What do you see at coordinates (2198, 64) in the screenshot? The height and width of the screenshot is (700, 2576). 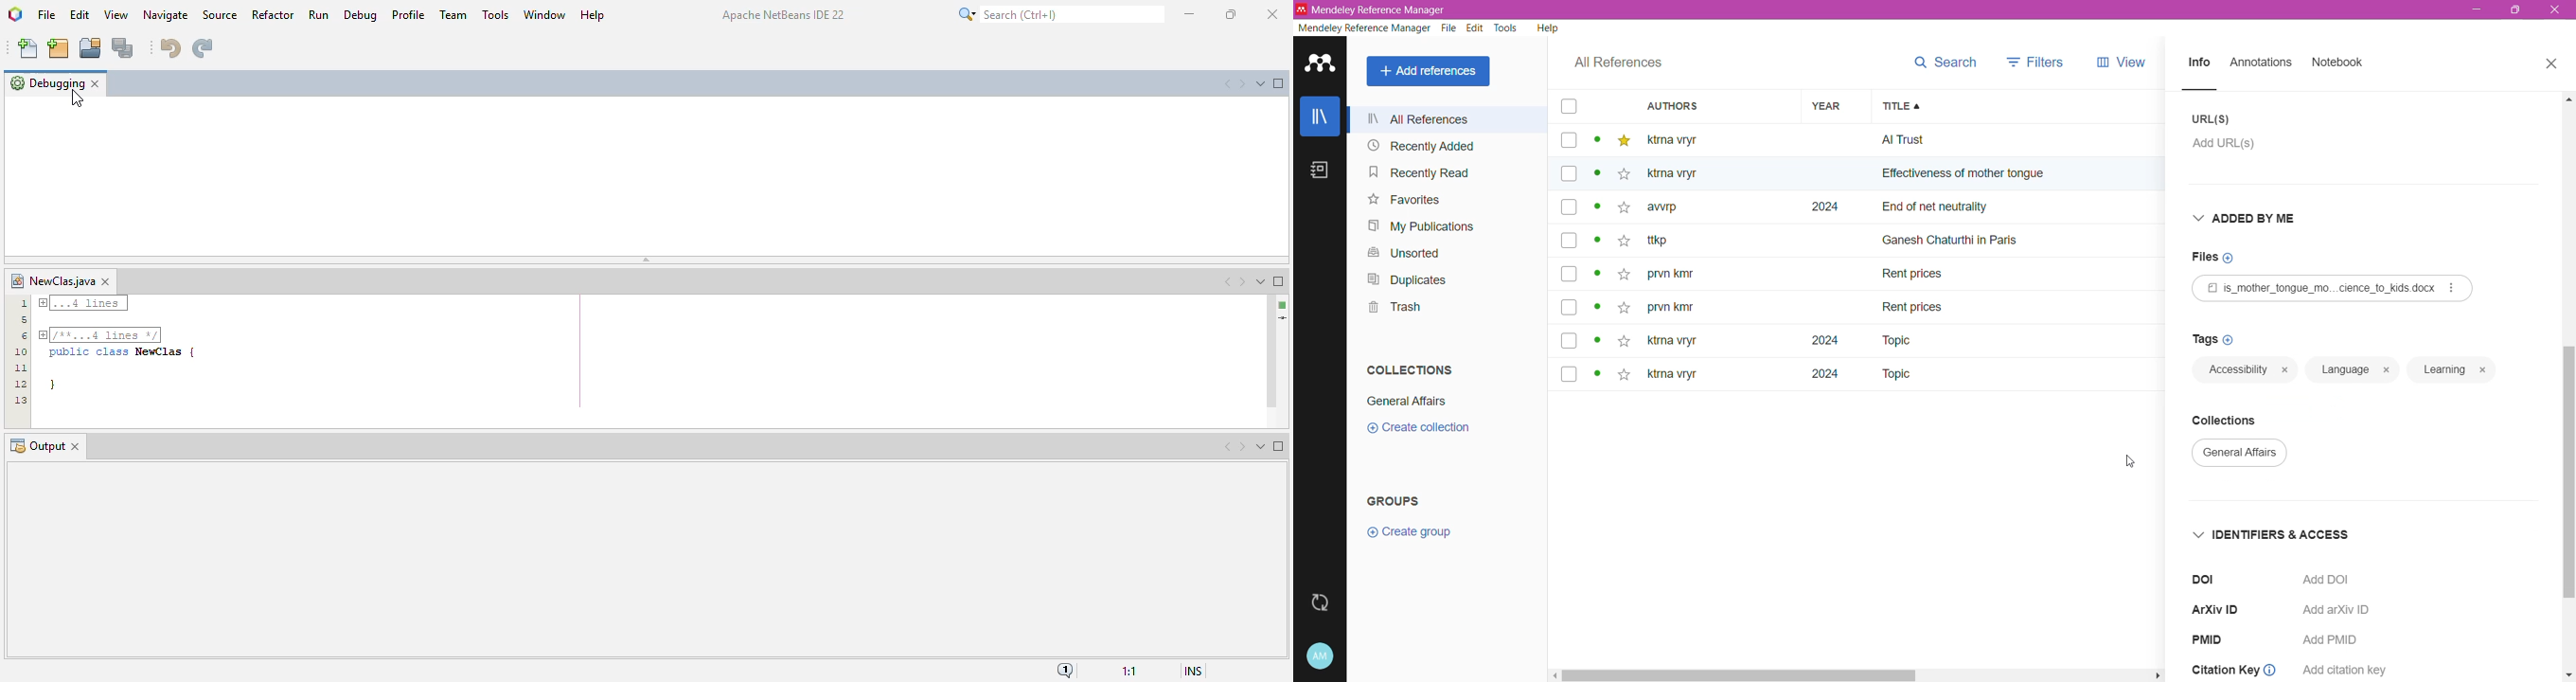 I see `Info` at bounding box center [2198, 64].